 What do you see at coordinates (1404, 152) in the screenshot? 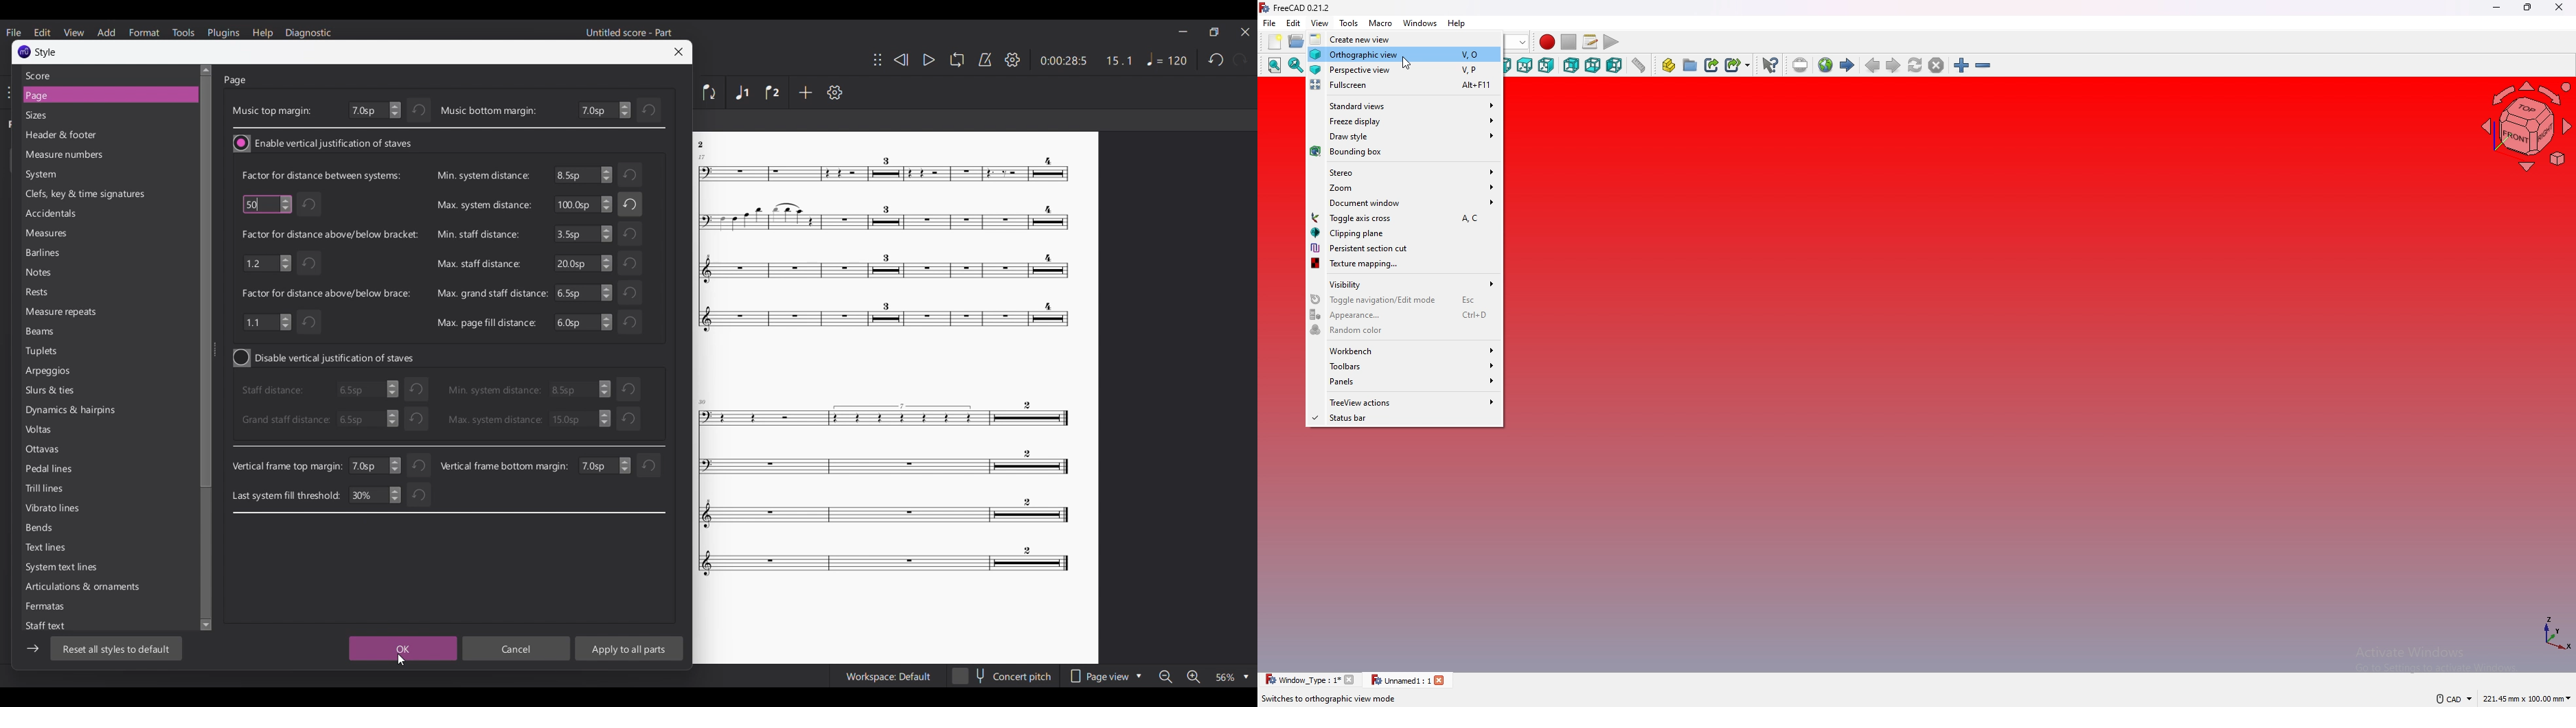
I see `bounding box` at bounding box center [1404, 152].